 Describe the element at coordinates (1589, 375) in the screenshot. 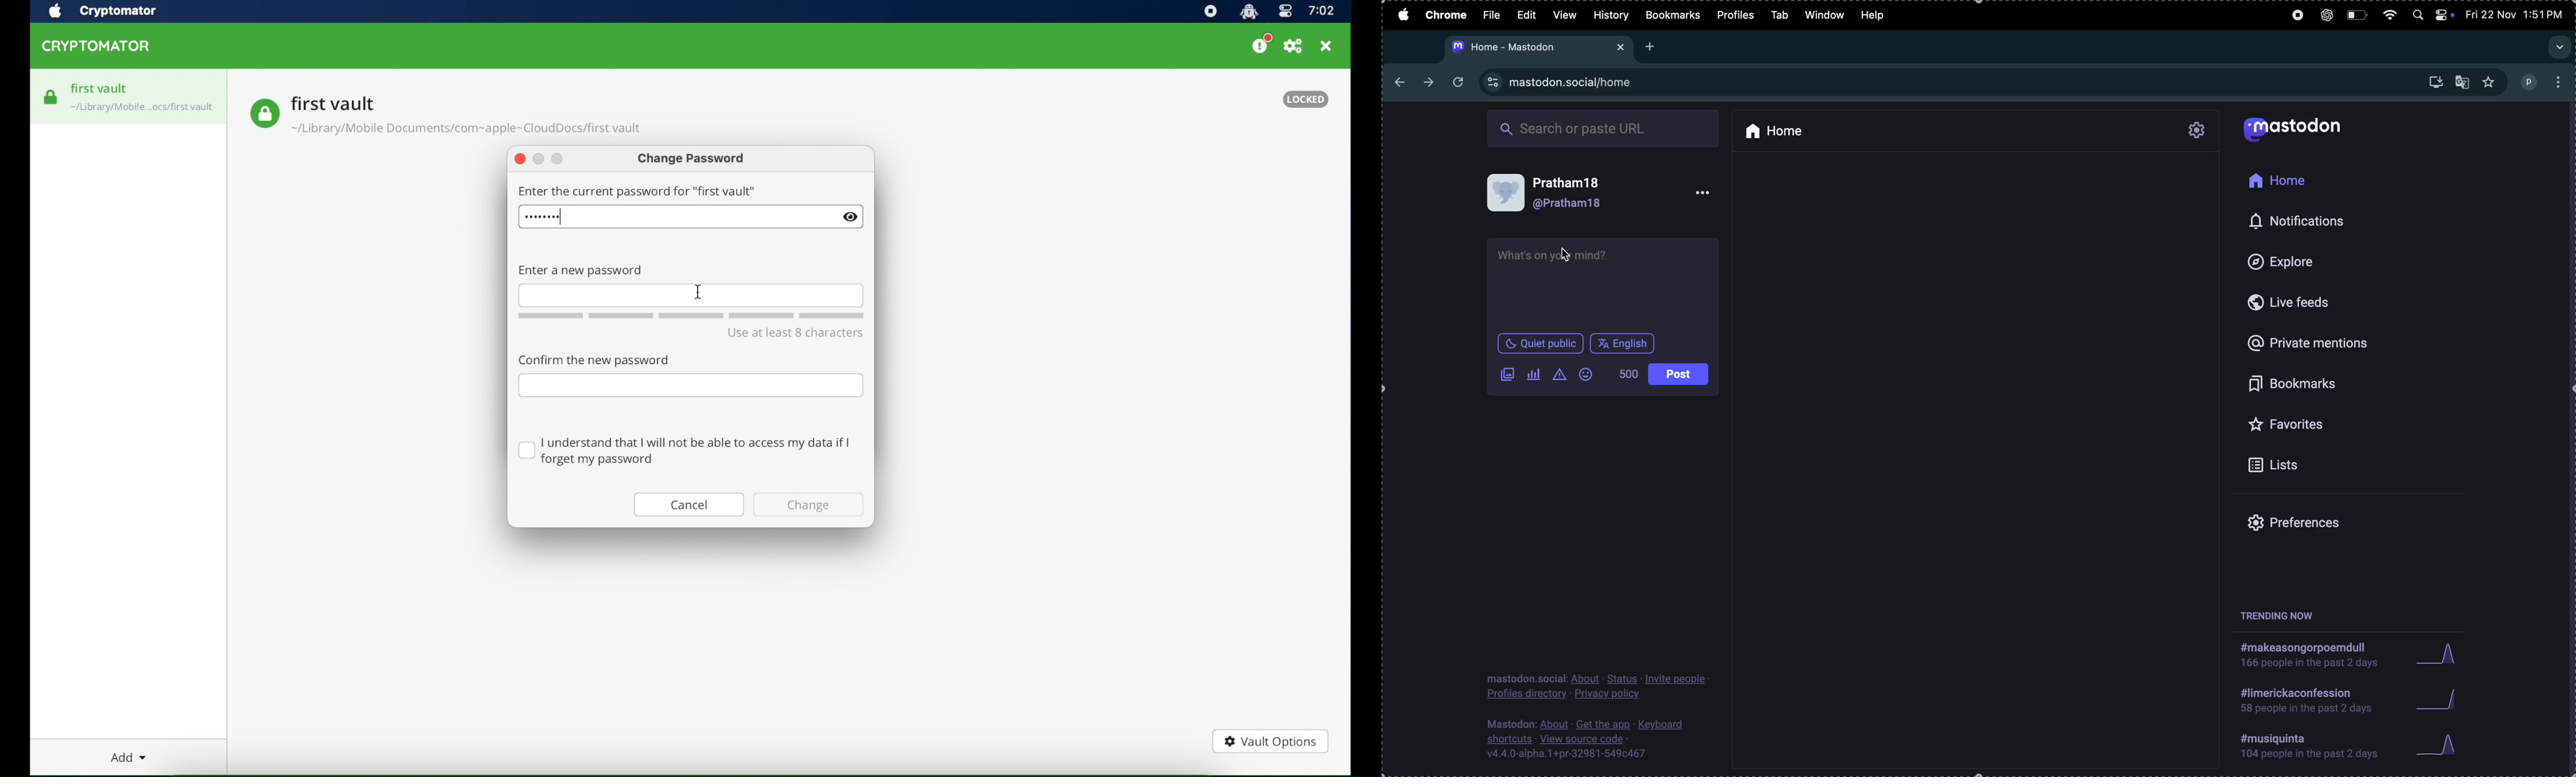

I see `emoji` at that location.